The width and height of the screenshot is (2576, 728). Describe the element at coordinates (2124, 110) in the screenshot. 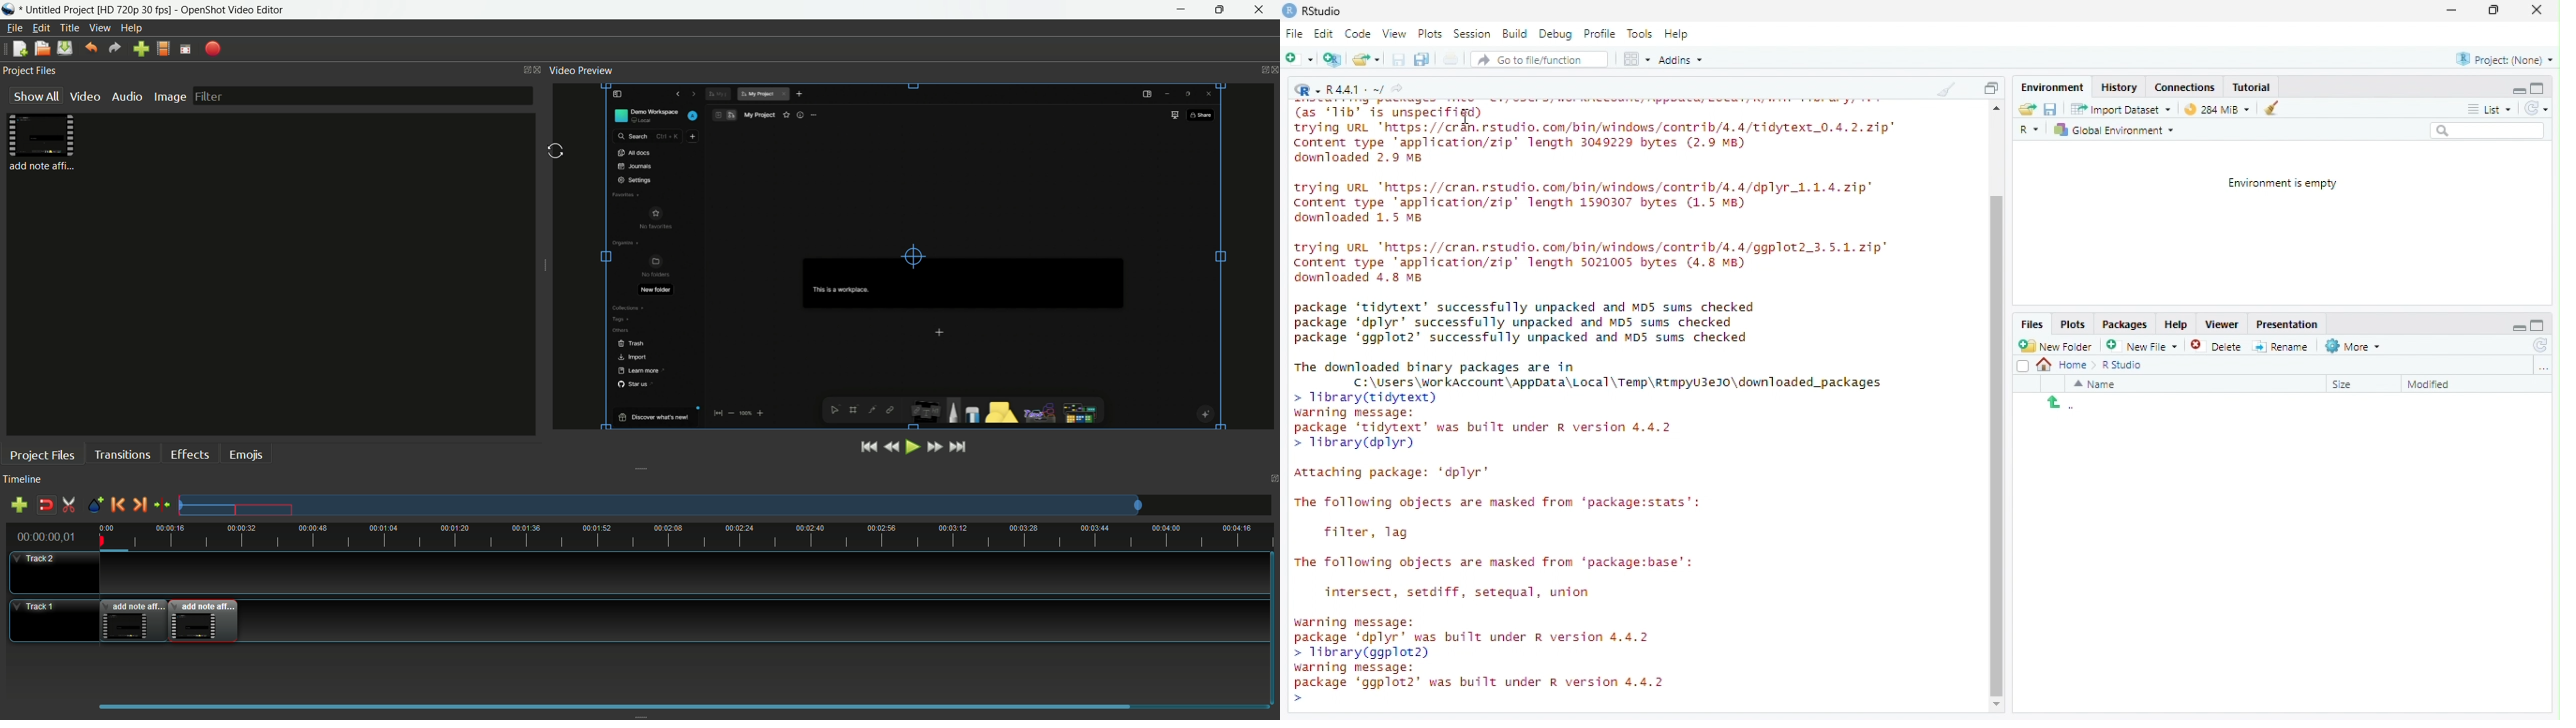

I see `Import Dataset` at that location.